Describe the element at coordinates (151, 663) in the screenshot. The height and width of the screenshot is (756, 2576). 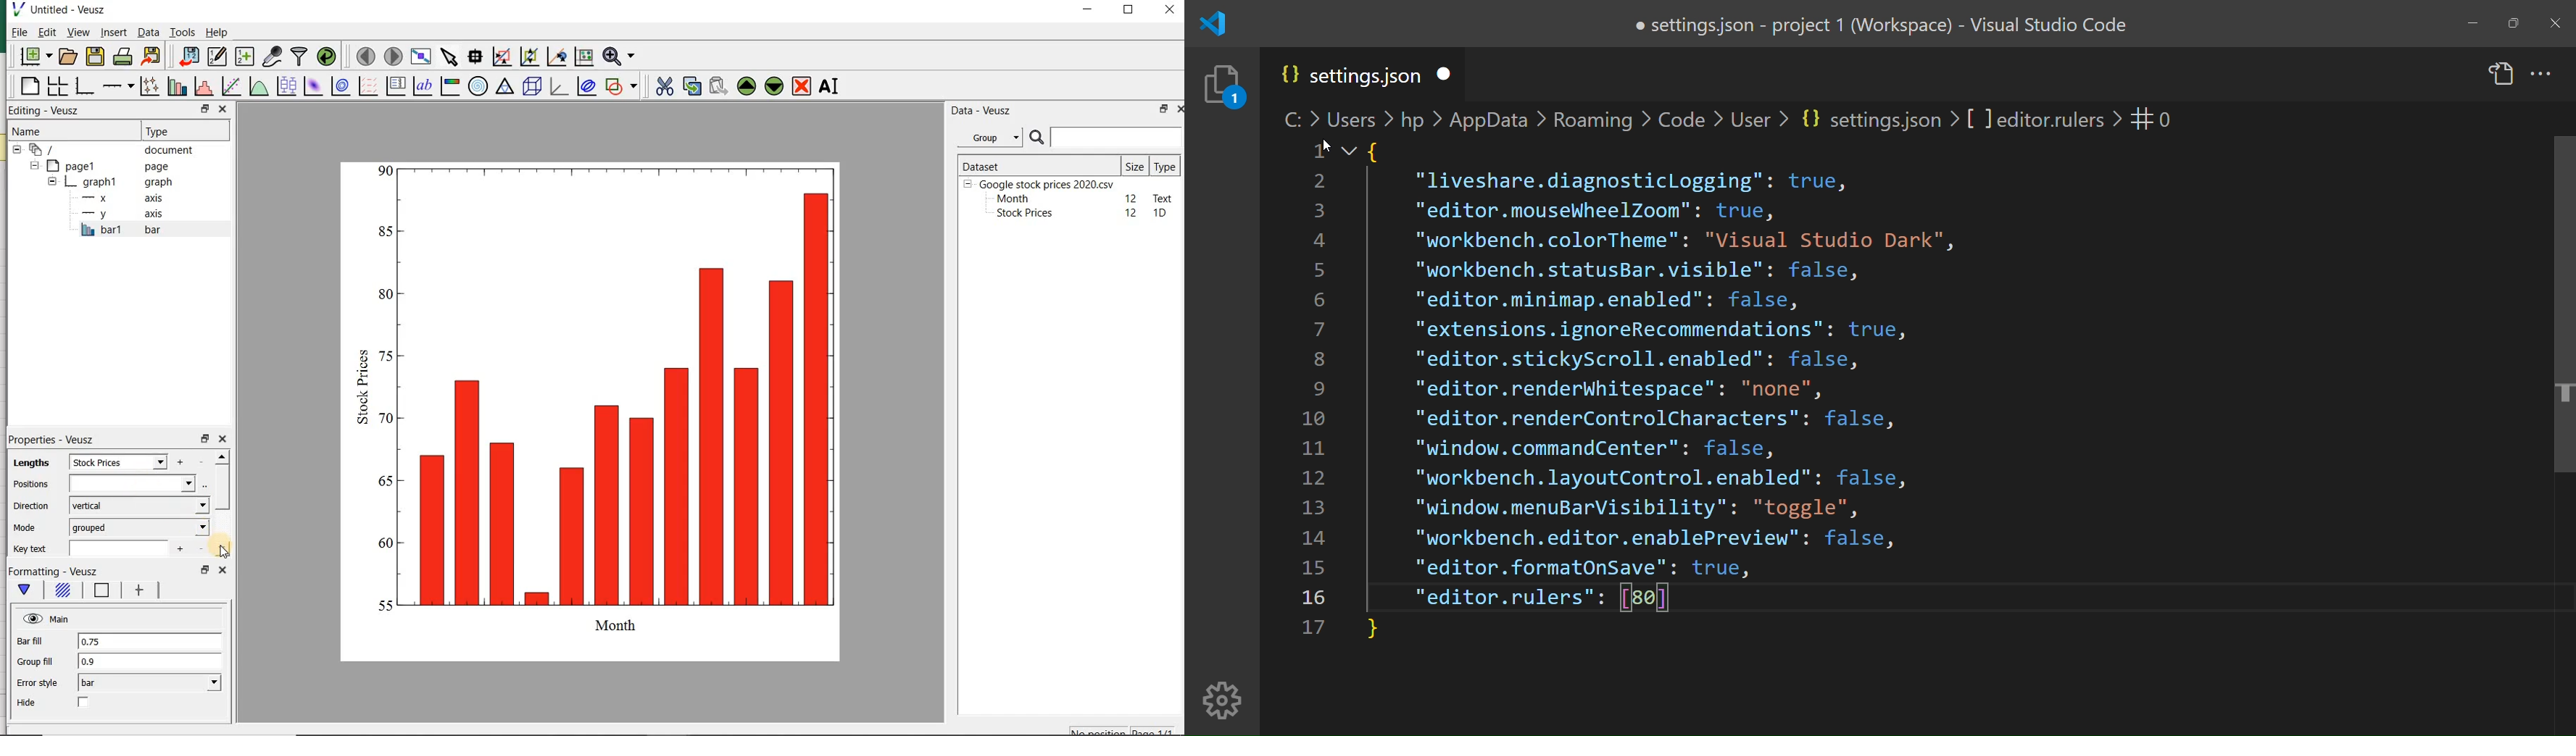
I see `0.9` at that location.